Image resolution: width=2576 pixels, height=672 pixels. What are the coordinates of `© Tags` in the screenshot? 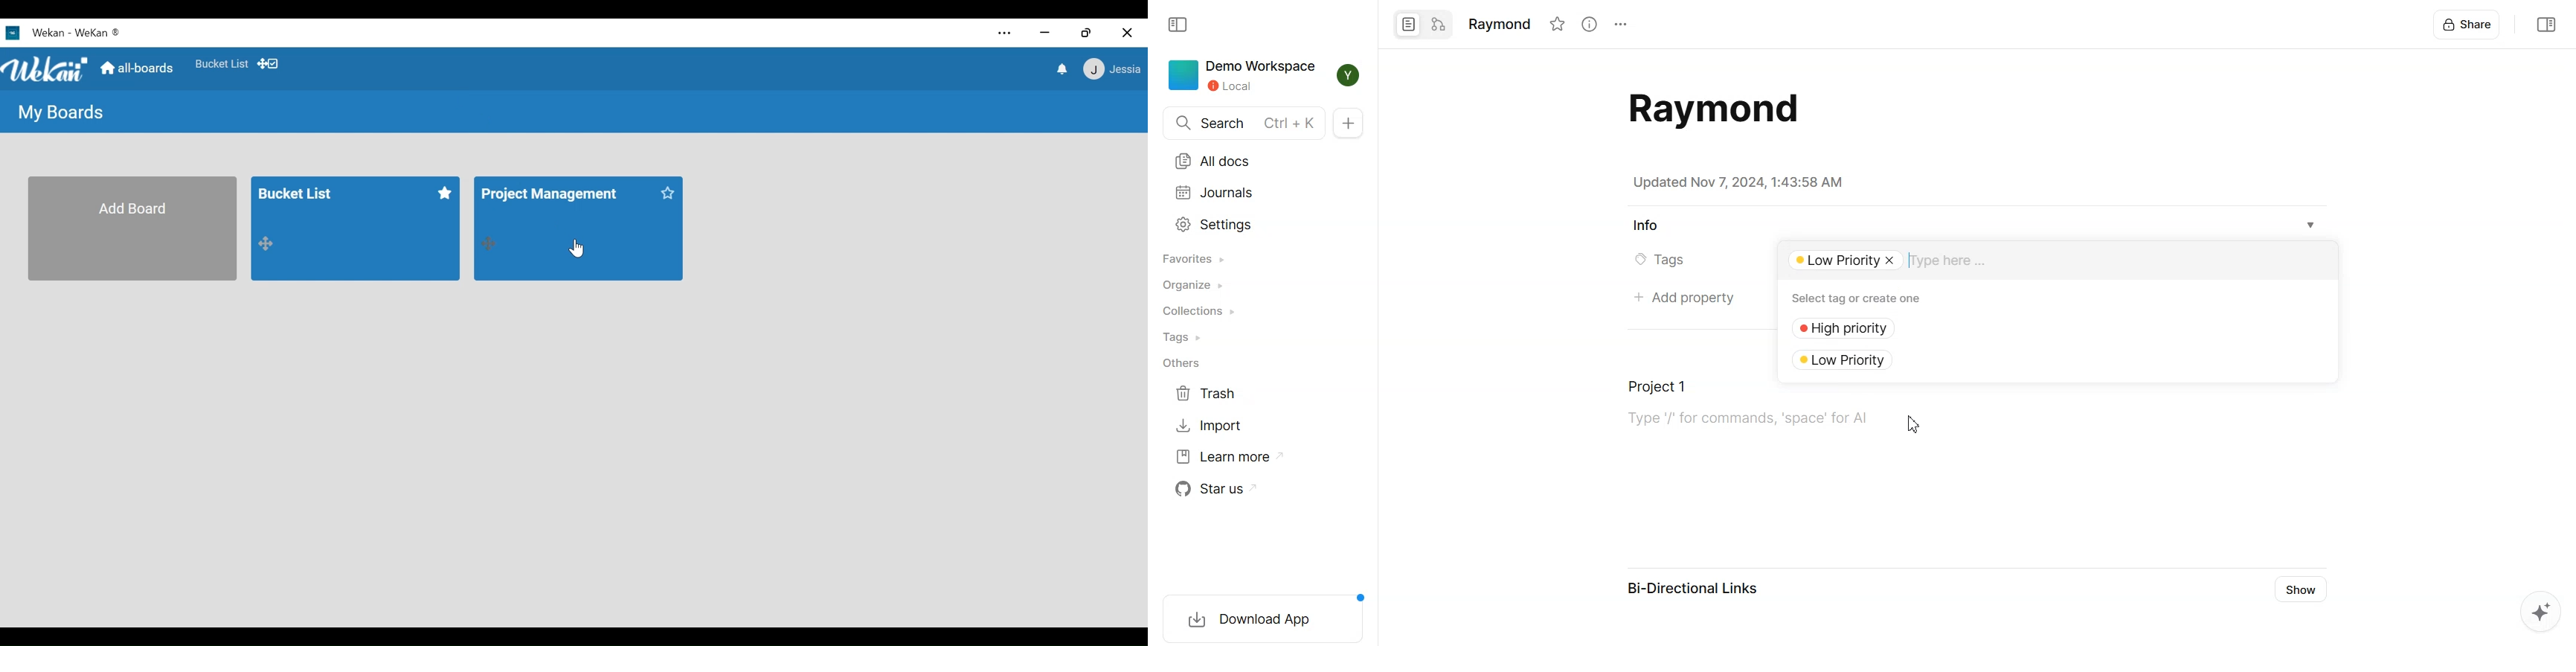 It's located at (1670, 260).